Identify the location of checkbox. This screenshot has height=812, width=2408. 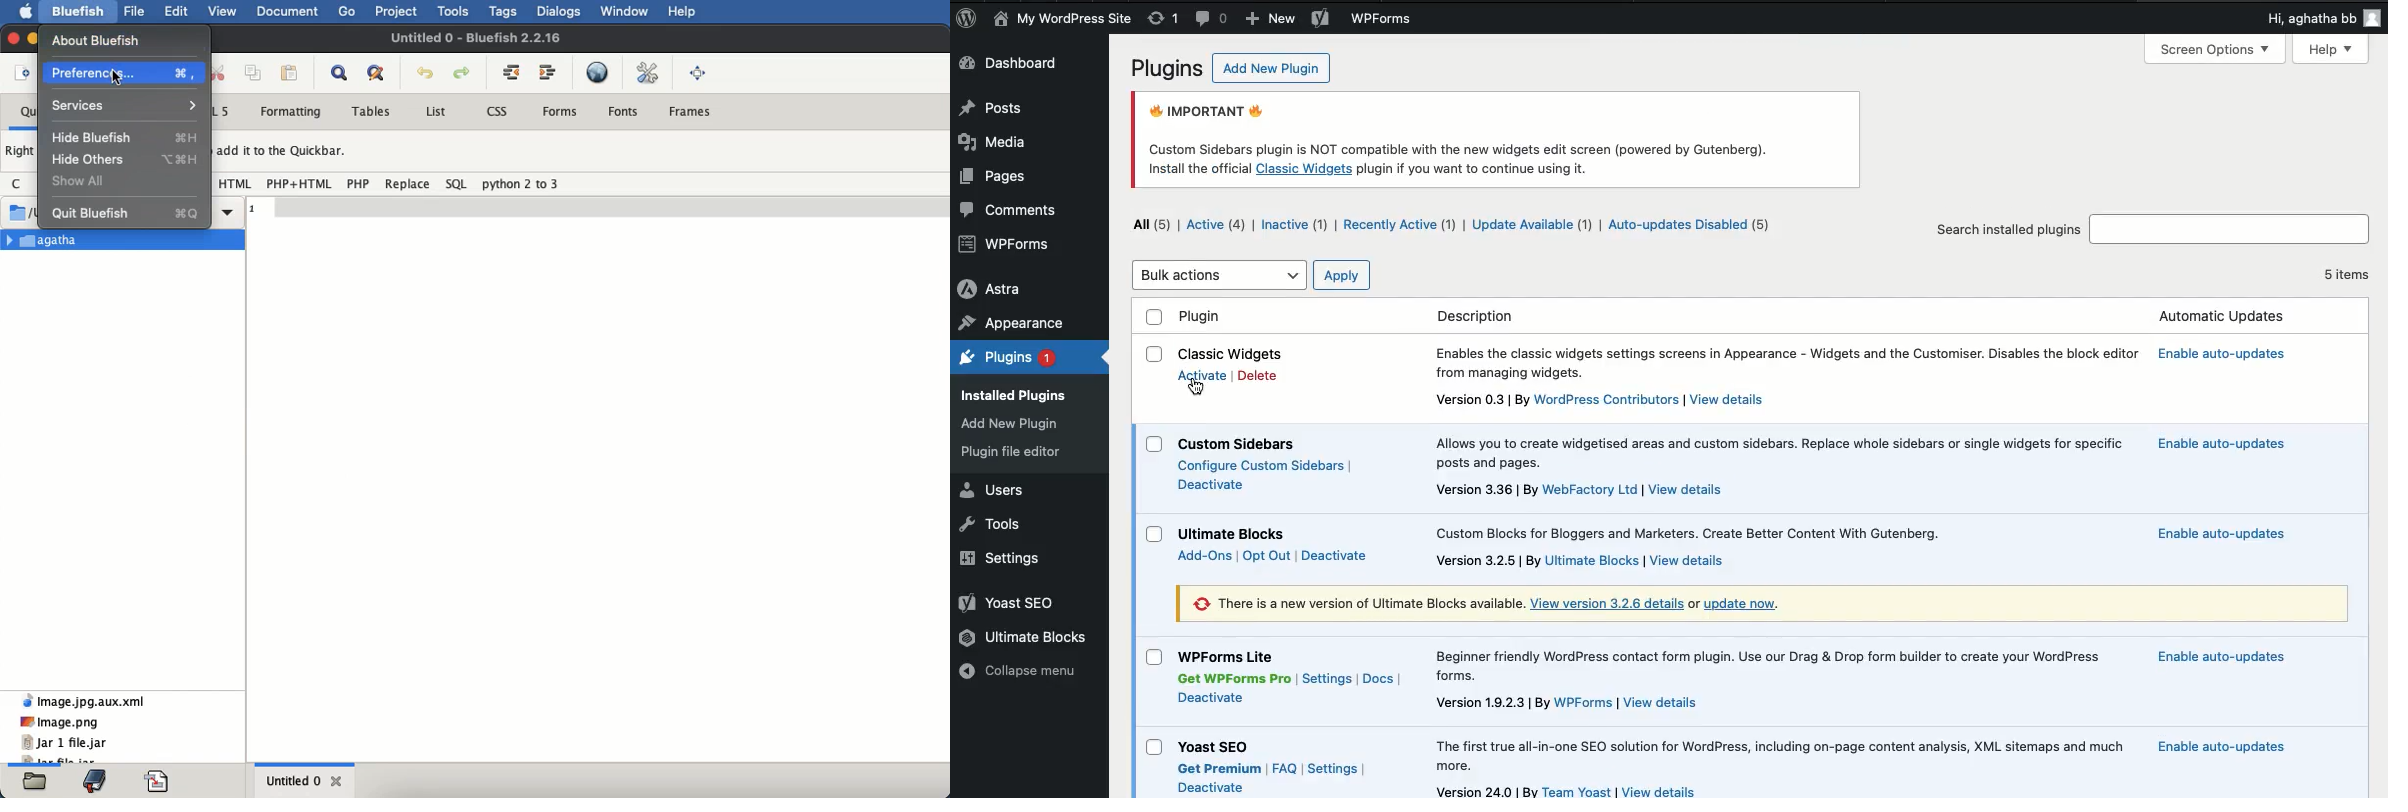
(1154, 747).